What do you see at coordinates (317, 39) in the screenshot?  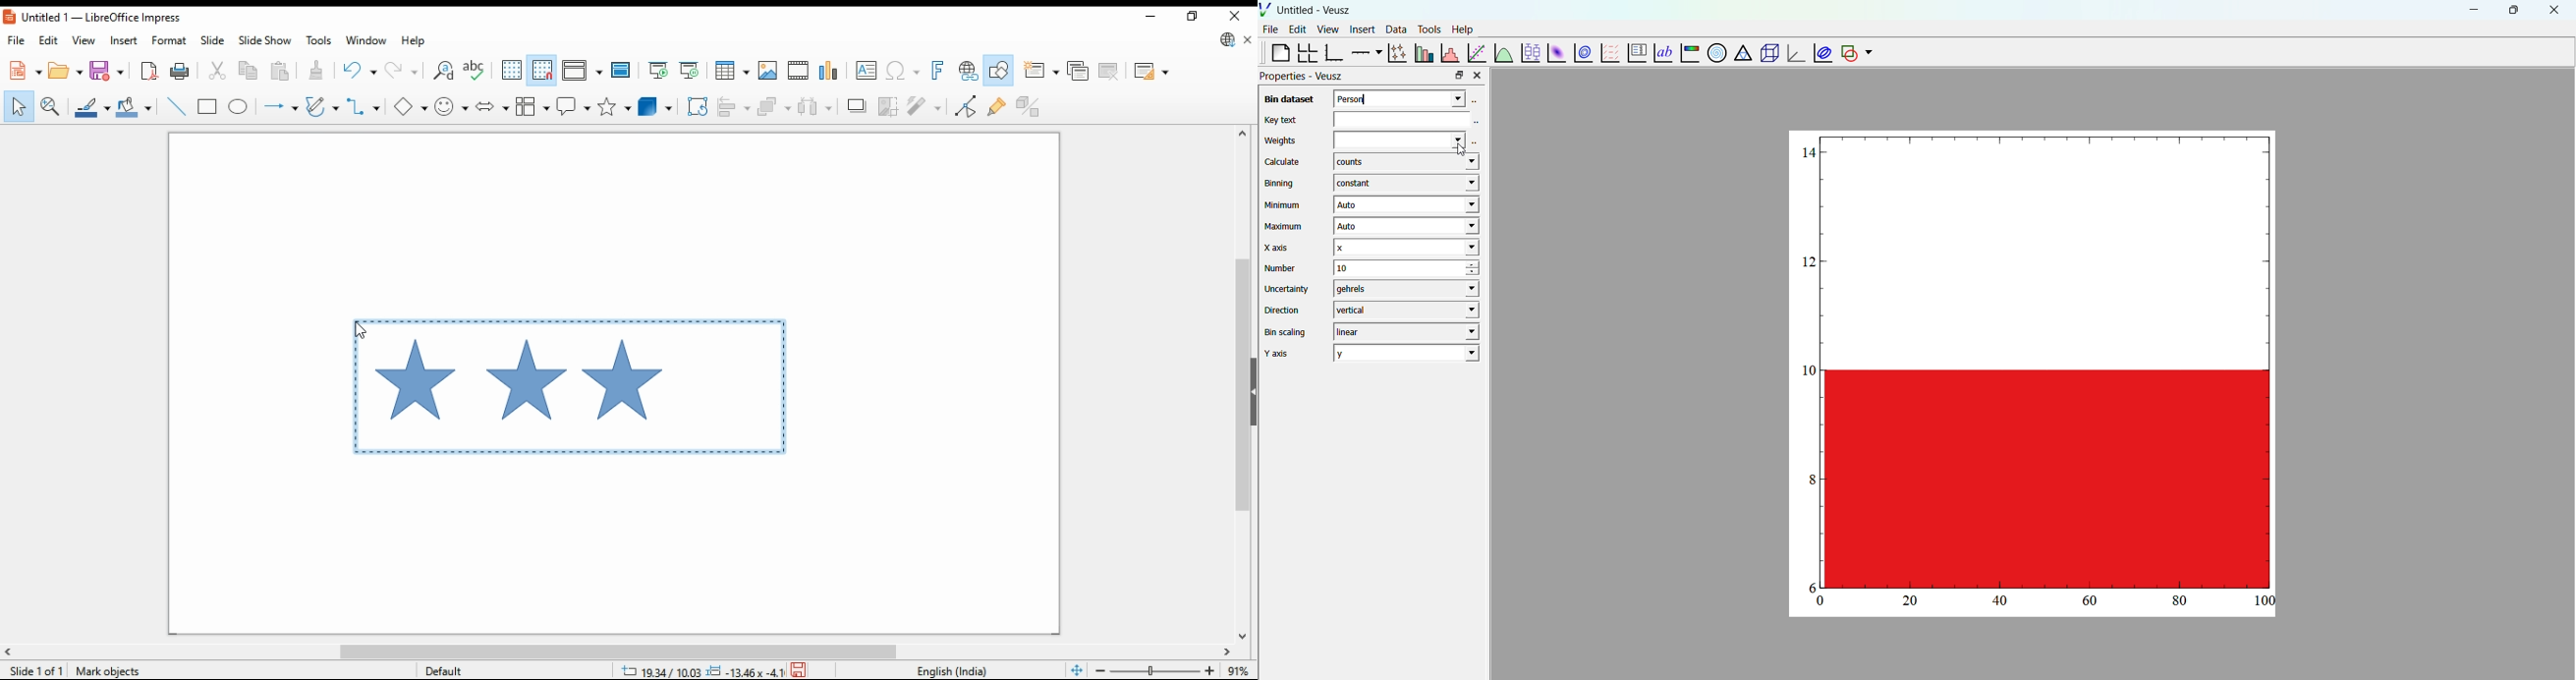 I see `tools` at bounding box center [317, 39].